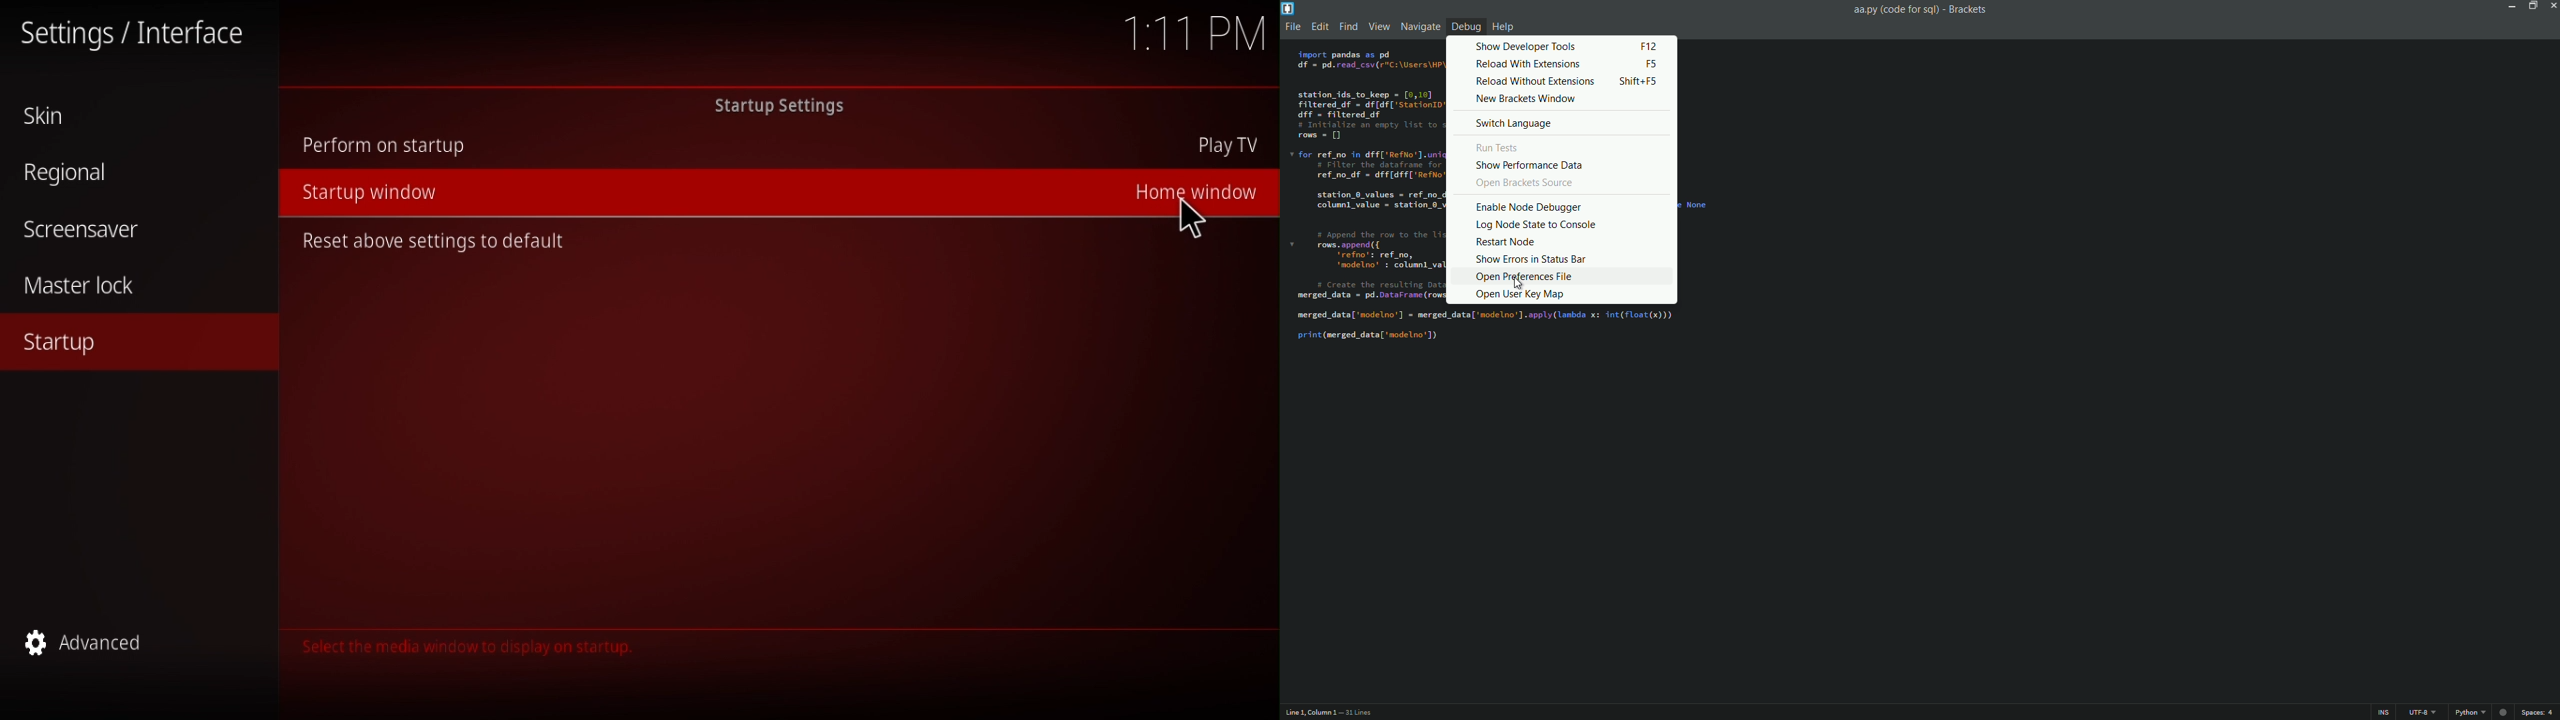 This screenshot has width=2576, height=728. Describe the element at coordinates (1525, 46) in the screenshot. I see `show developer tools` at that location.